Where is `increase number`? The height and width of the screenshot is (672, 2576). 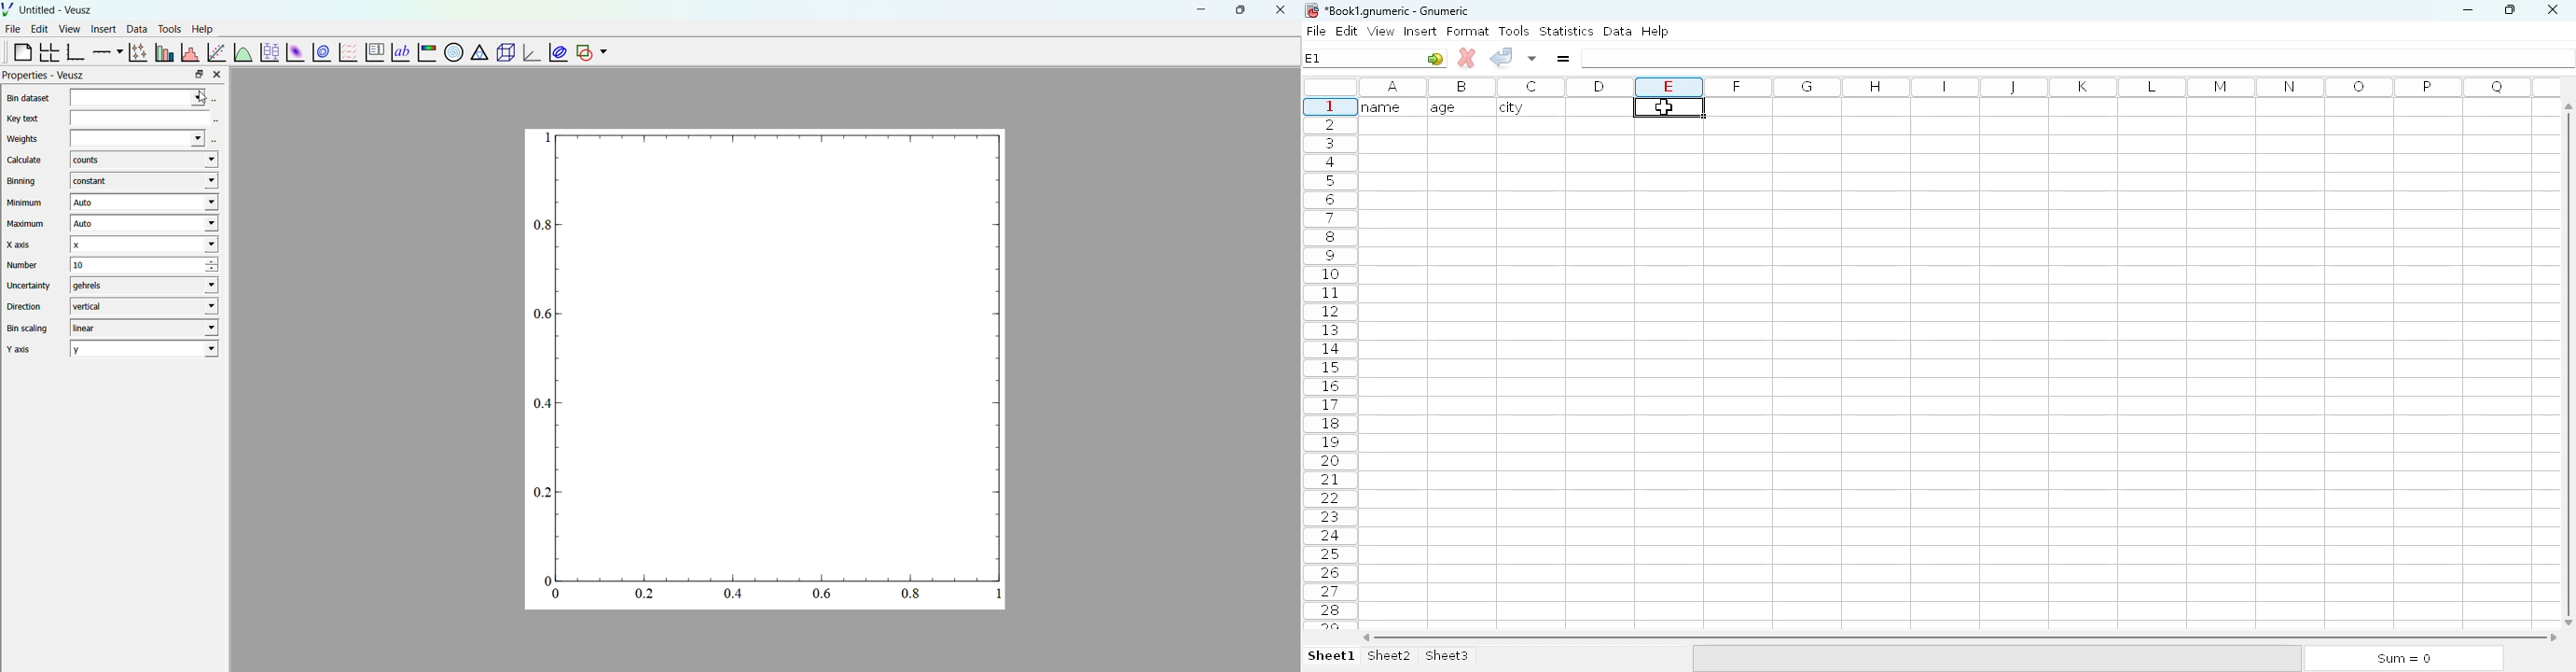 increase number is located at coordinates (222, 261).